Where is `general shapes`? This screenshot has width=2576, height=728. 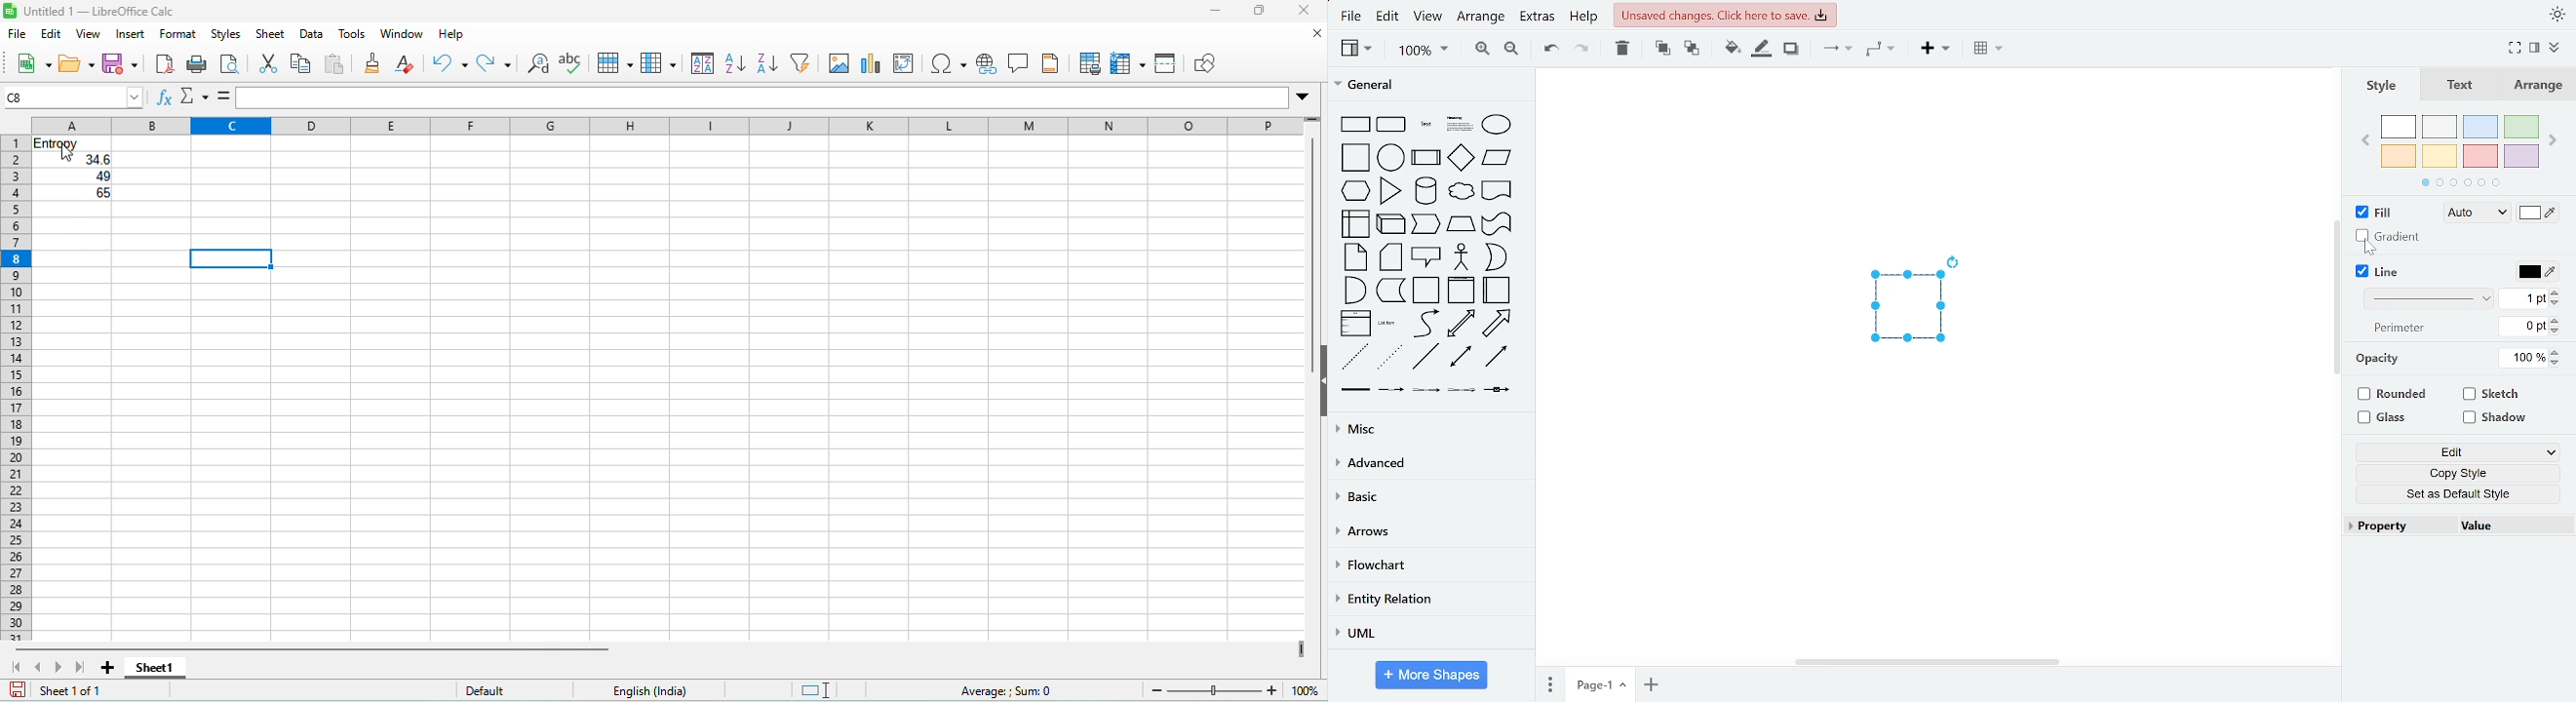 general shapes is located at coordinates (1354, 322).